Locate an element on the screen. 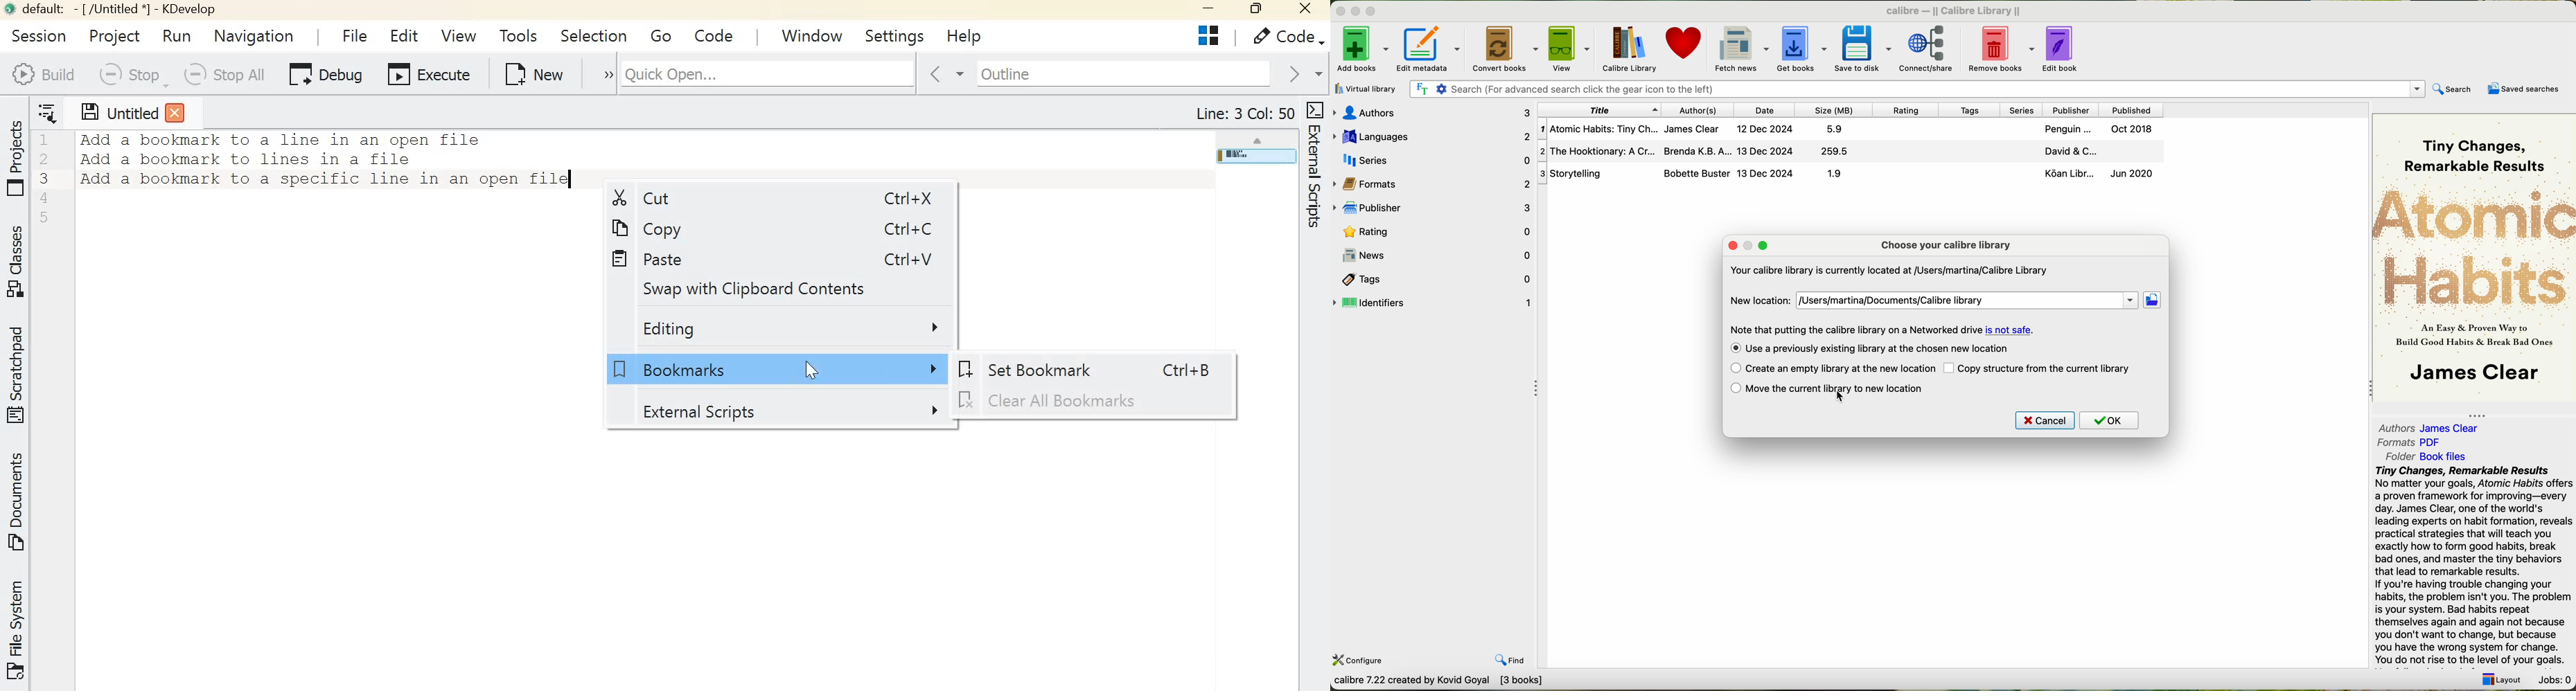  view is located at coordinates (1572, 49).